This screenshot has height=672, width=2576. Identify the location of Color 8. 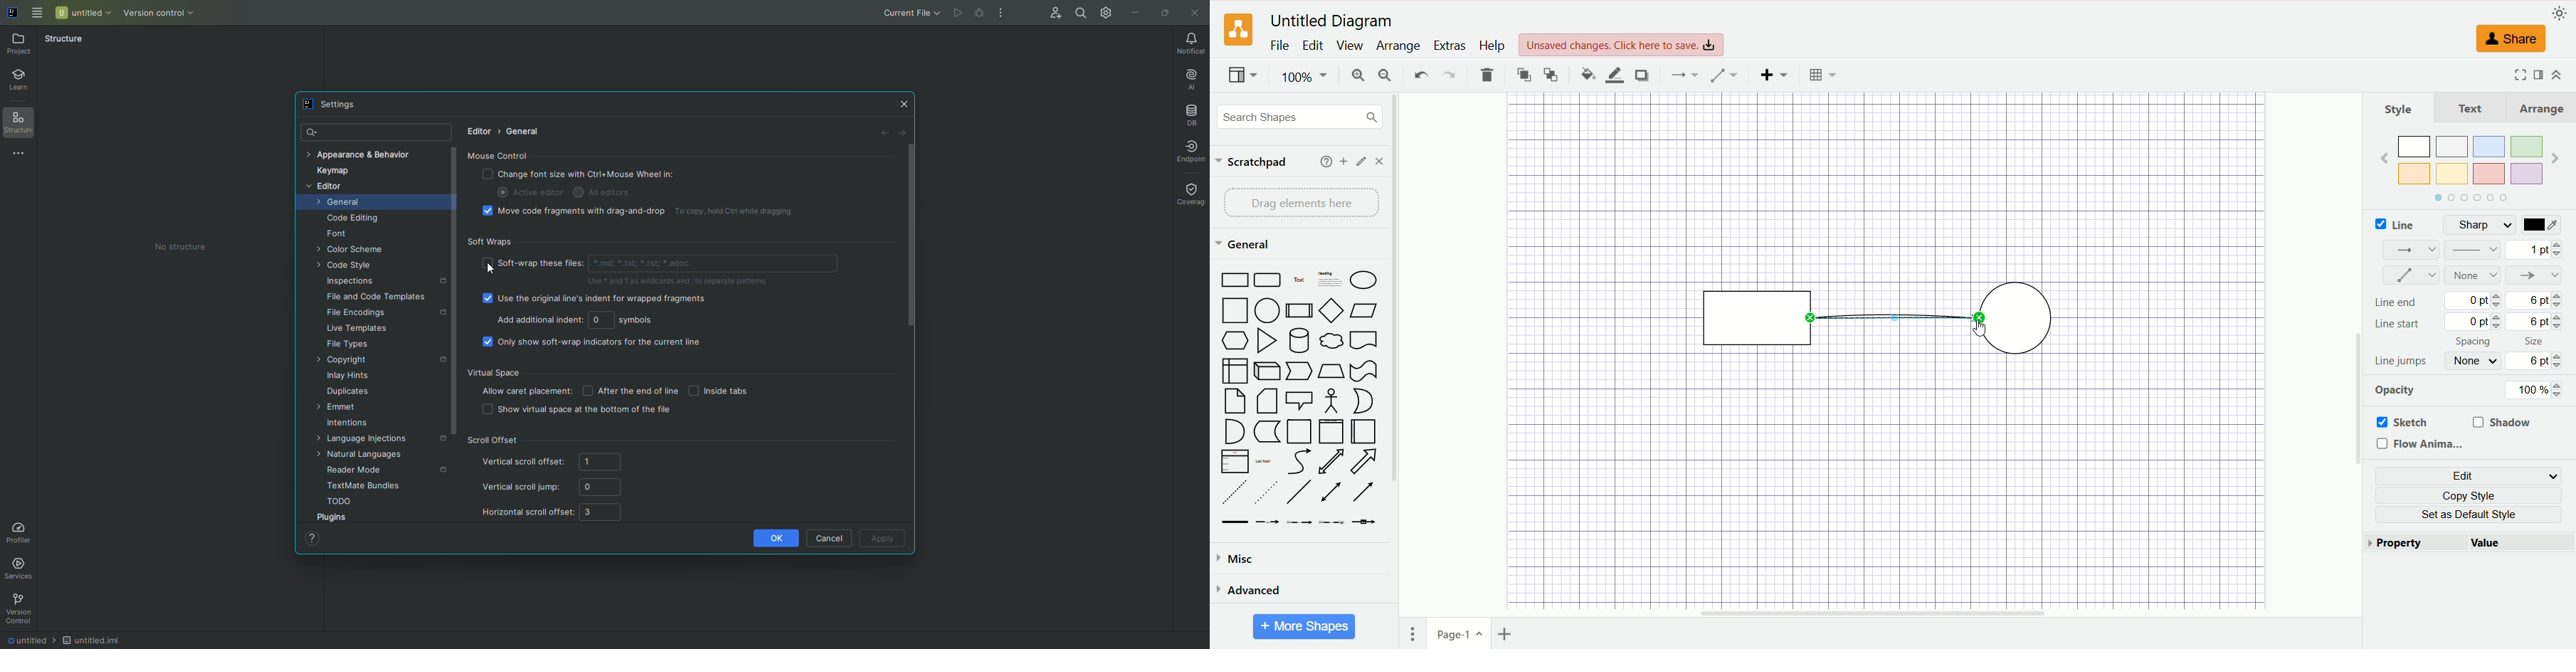
(2528, 174).